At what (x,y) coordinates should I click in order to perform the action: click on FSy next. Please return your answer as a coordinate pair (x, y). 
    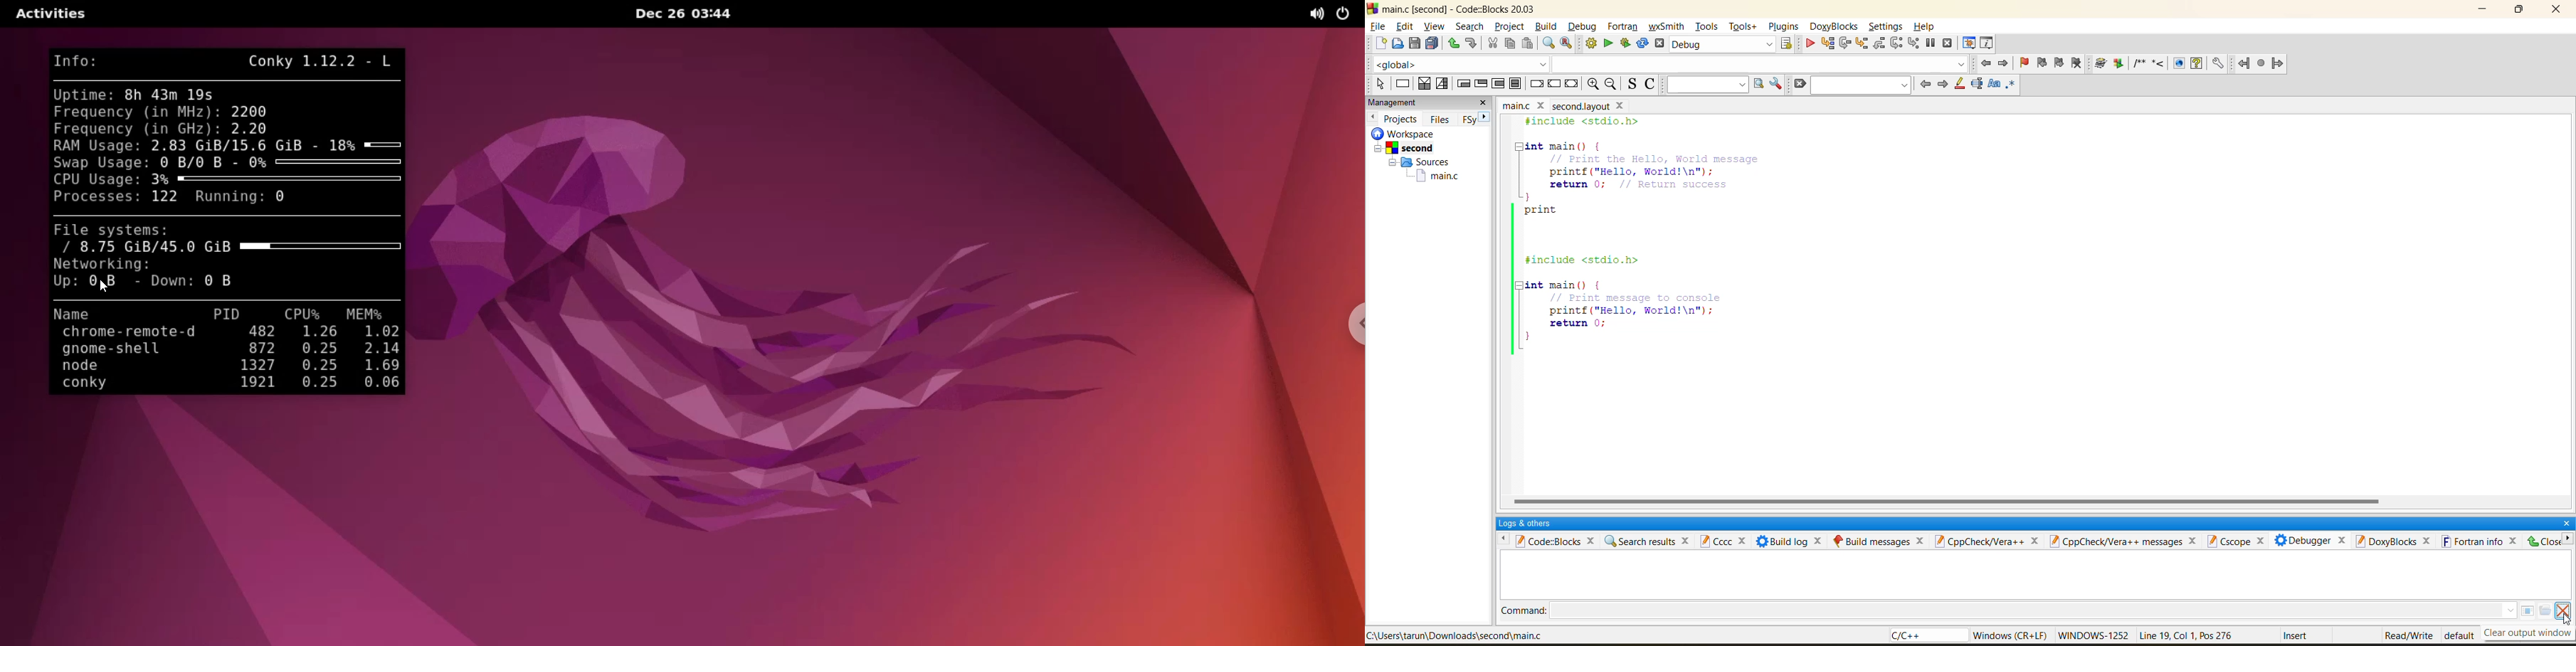
    Looking at the image, I should click on (1473, 119).